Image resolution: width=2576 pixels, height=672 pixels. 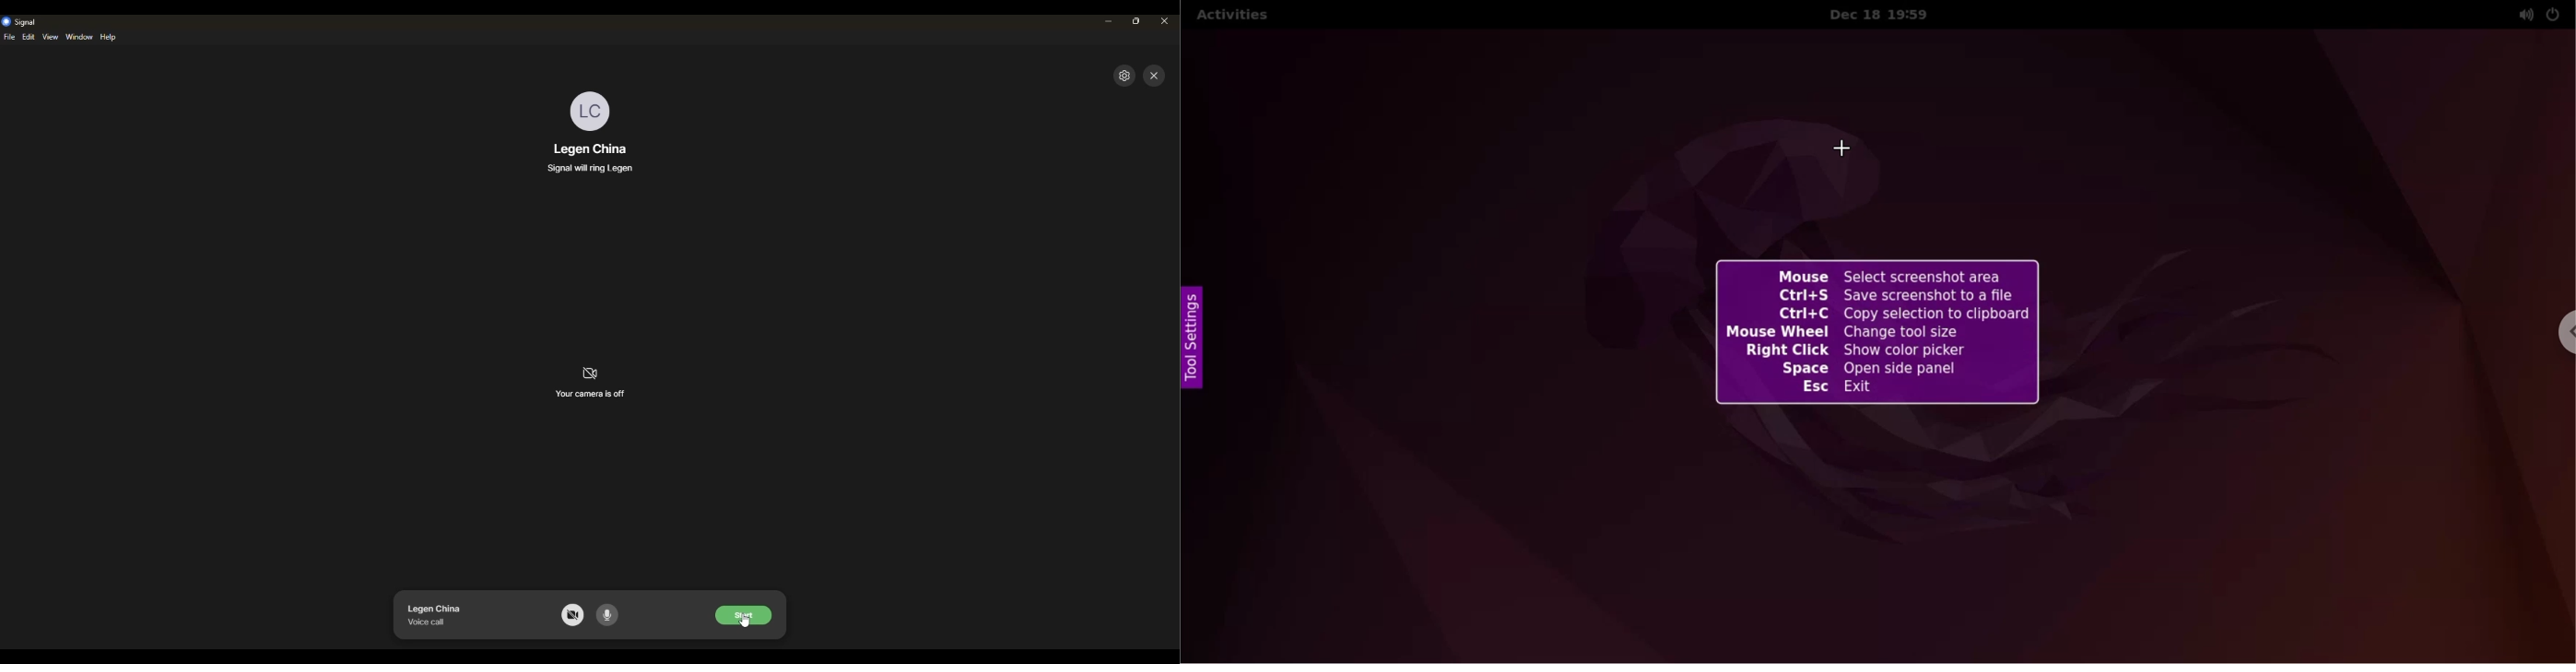 I want to click on cursor, so click(x=747, y=622).